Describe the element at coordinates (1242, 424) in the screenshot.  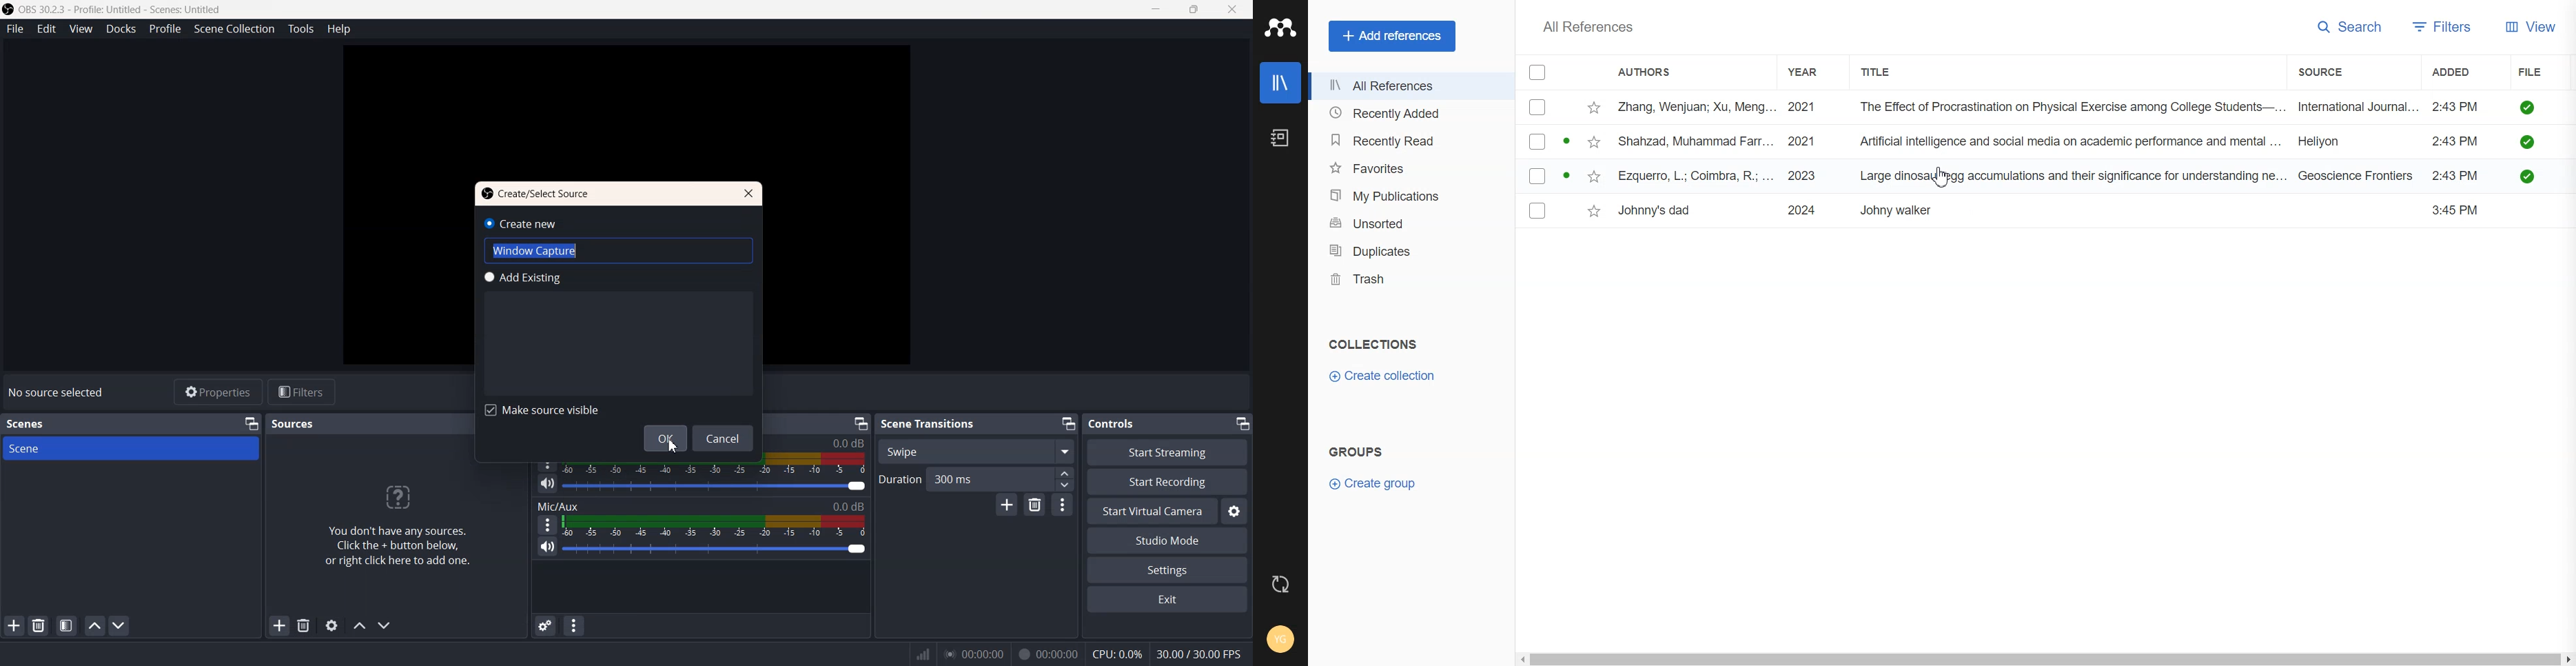
I see `Minimize` at that location.